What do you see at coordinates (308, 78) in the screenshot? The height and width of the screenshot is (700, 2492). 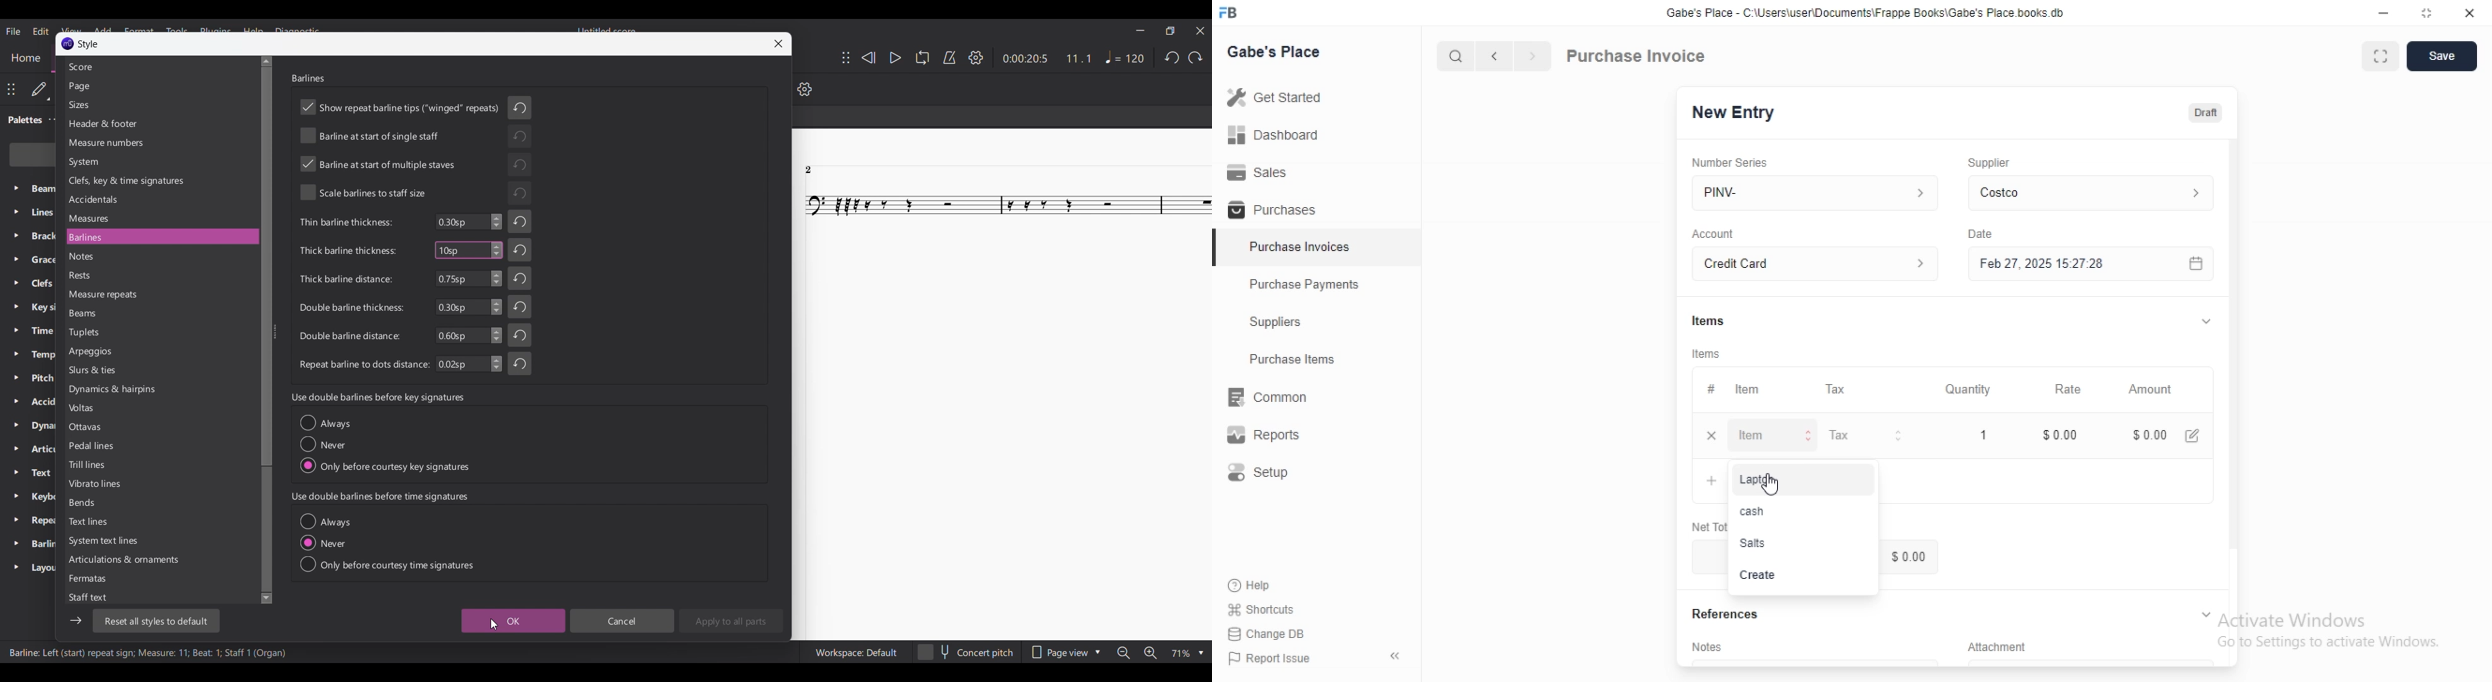 I see `Section title` at bounding box center [308, 78].